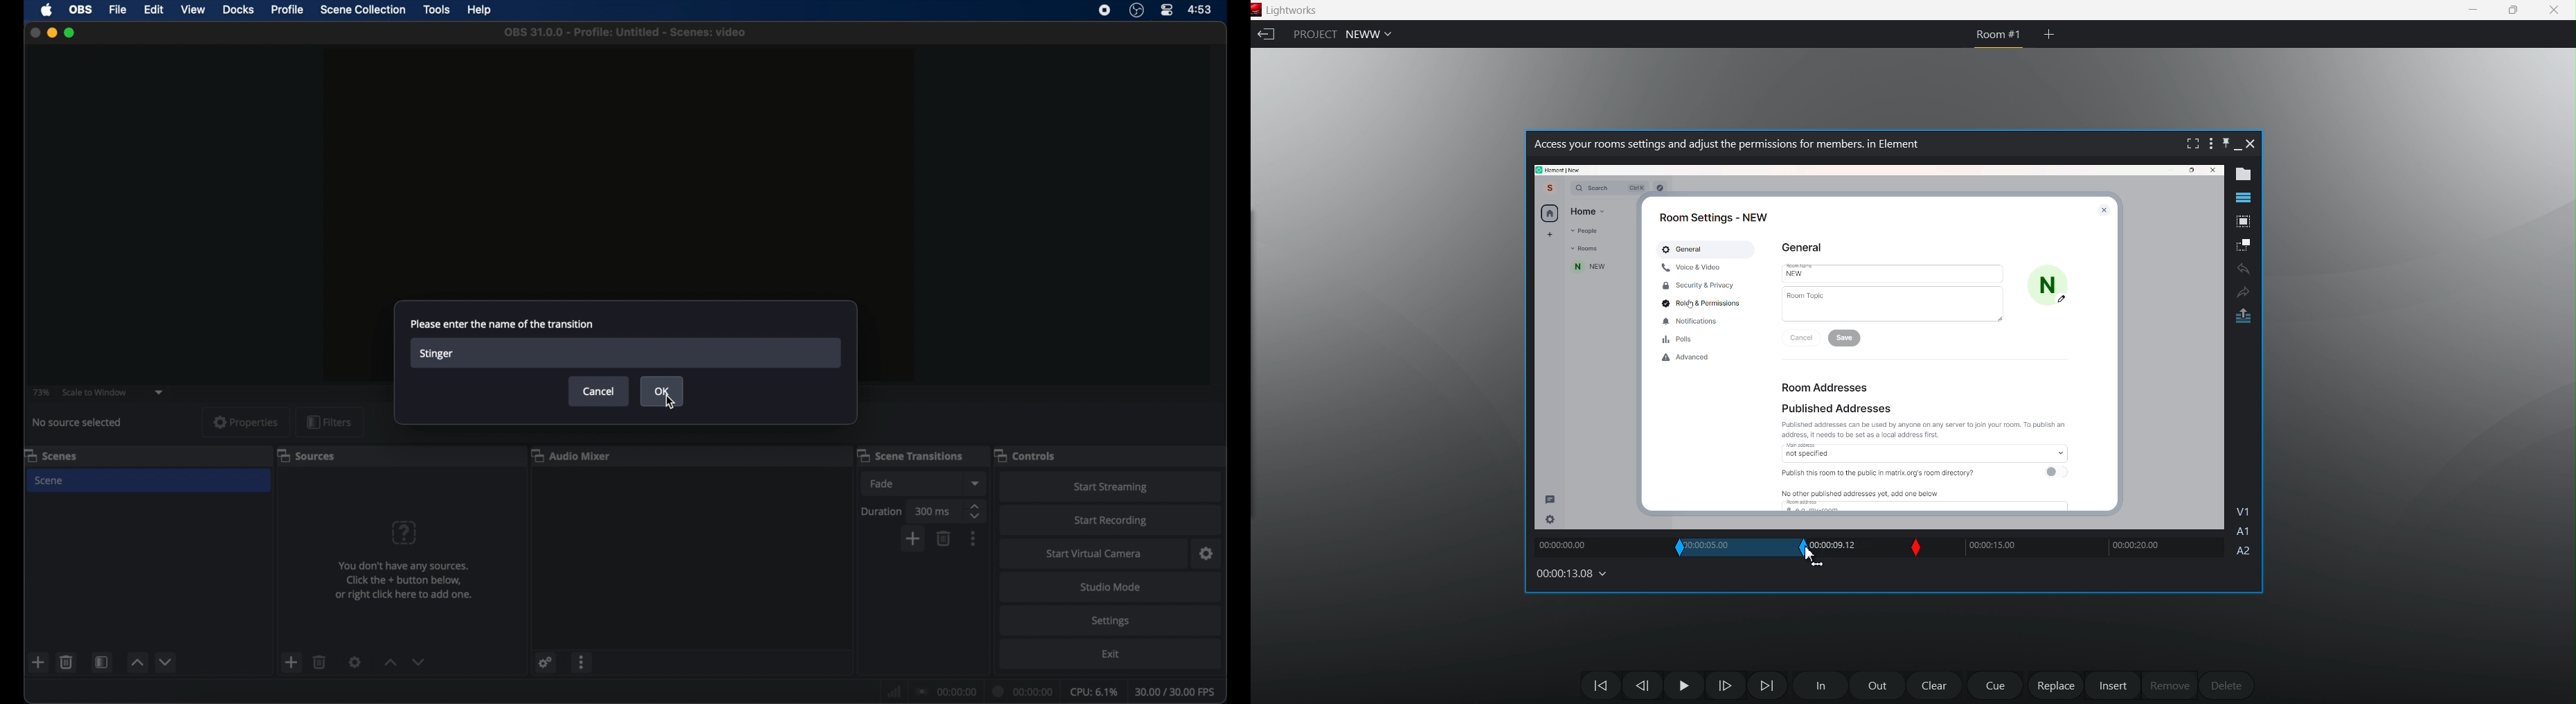  I want to click on tools, so click(437, 10).